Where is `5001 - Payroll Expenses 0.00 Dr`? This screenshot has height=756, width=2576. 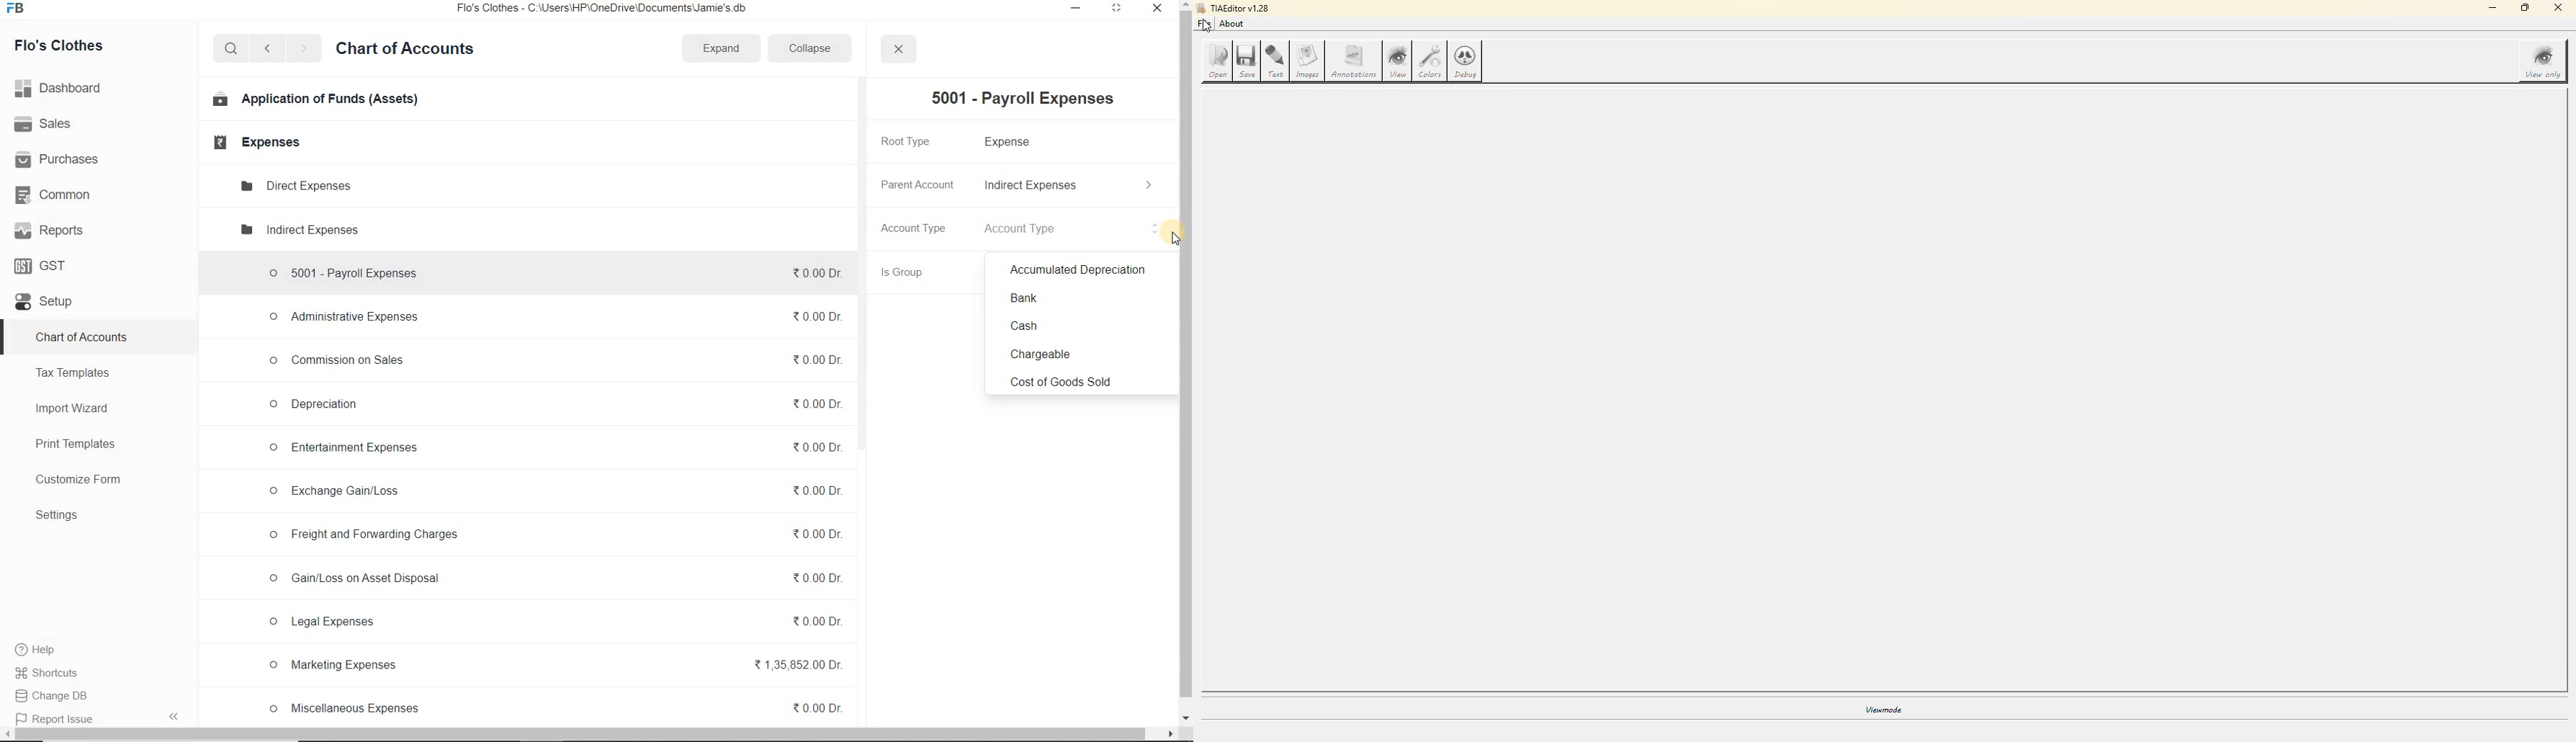
5001 - Payroll Expenses 0.00 Dr is located at coordinates (551, 270).